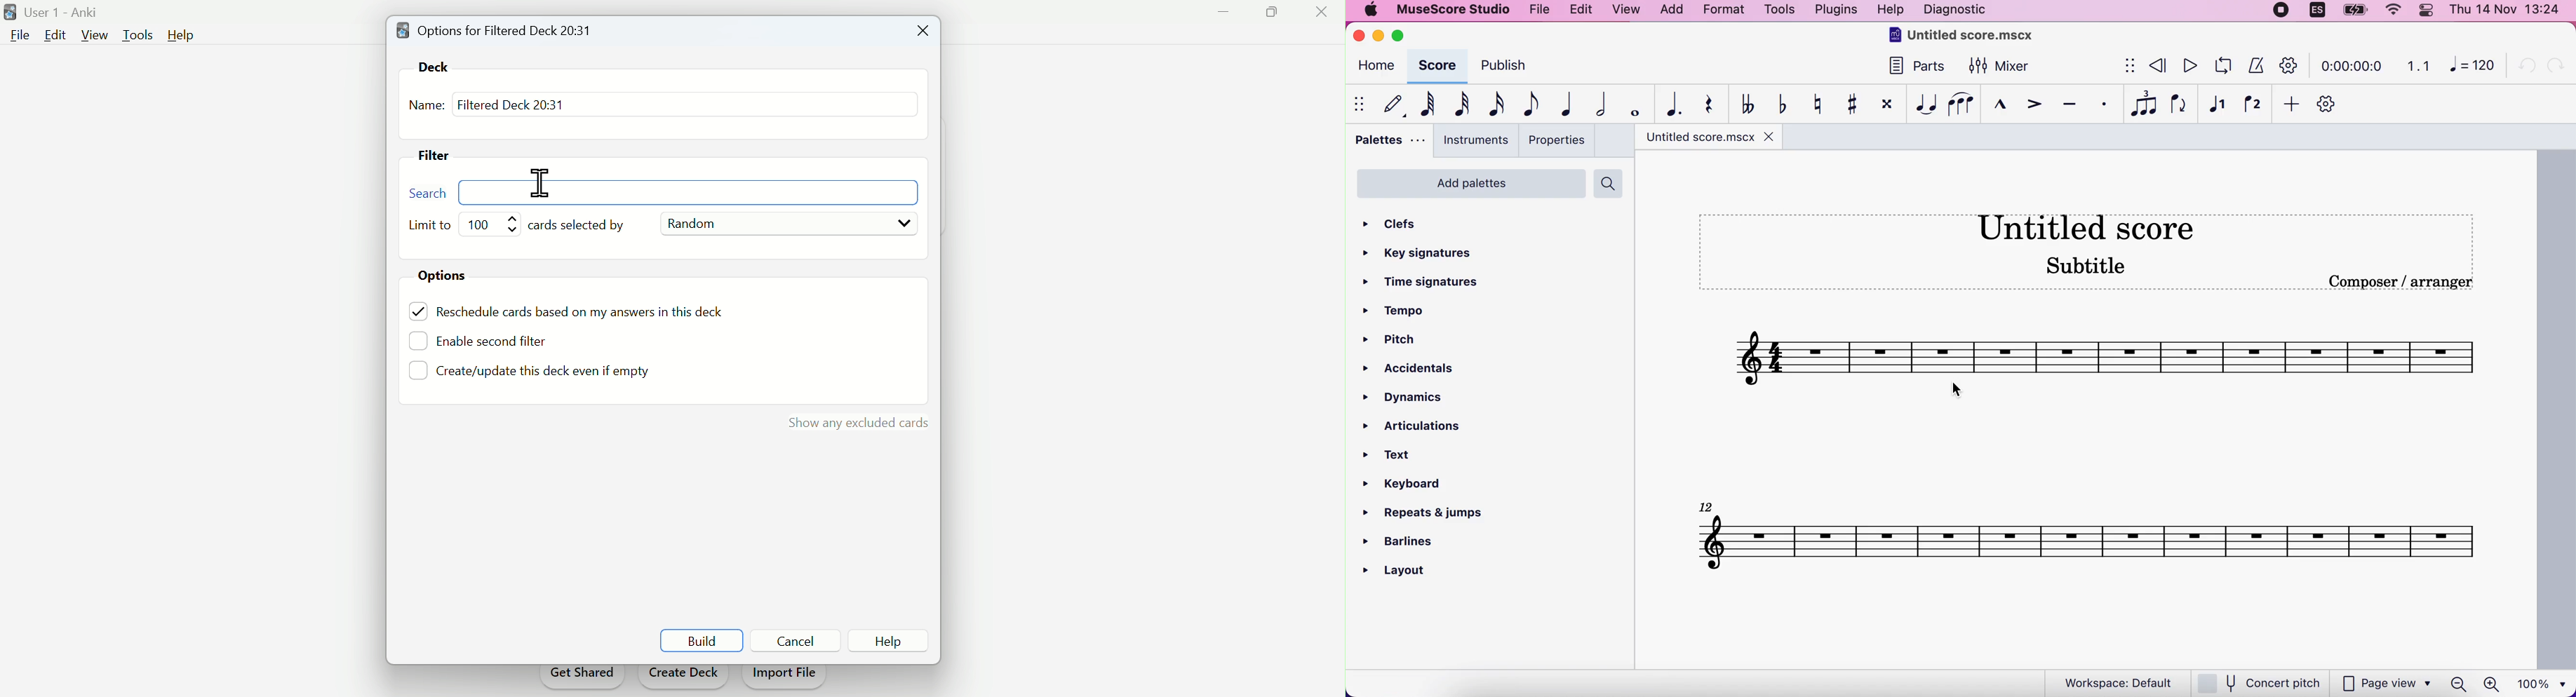 The width and height of the screenshot is (2576, 700). I want to click on 32nd note, so click(1459, 105).